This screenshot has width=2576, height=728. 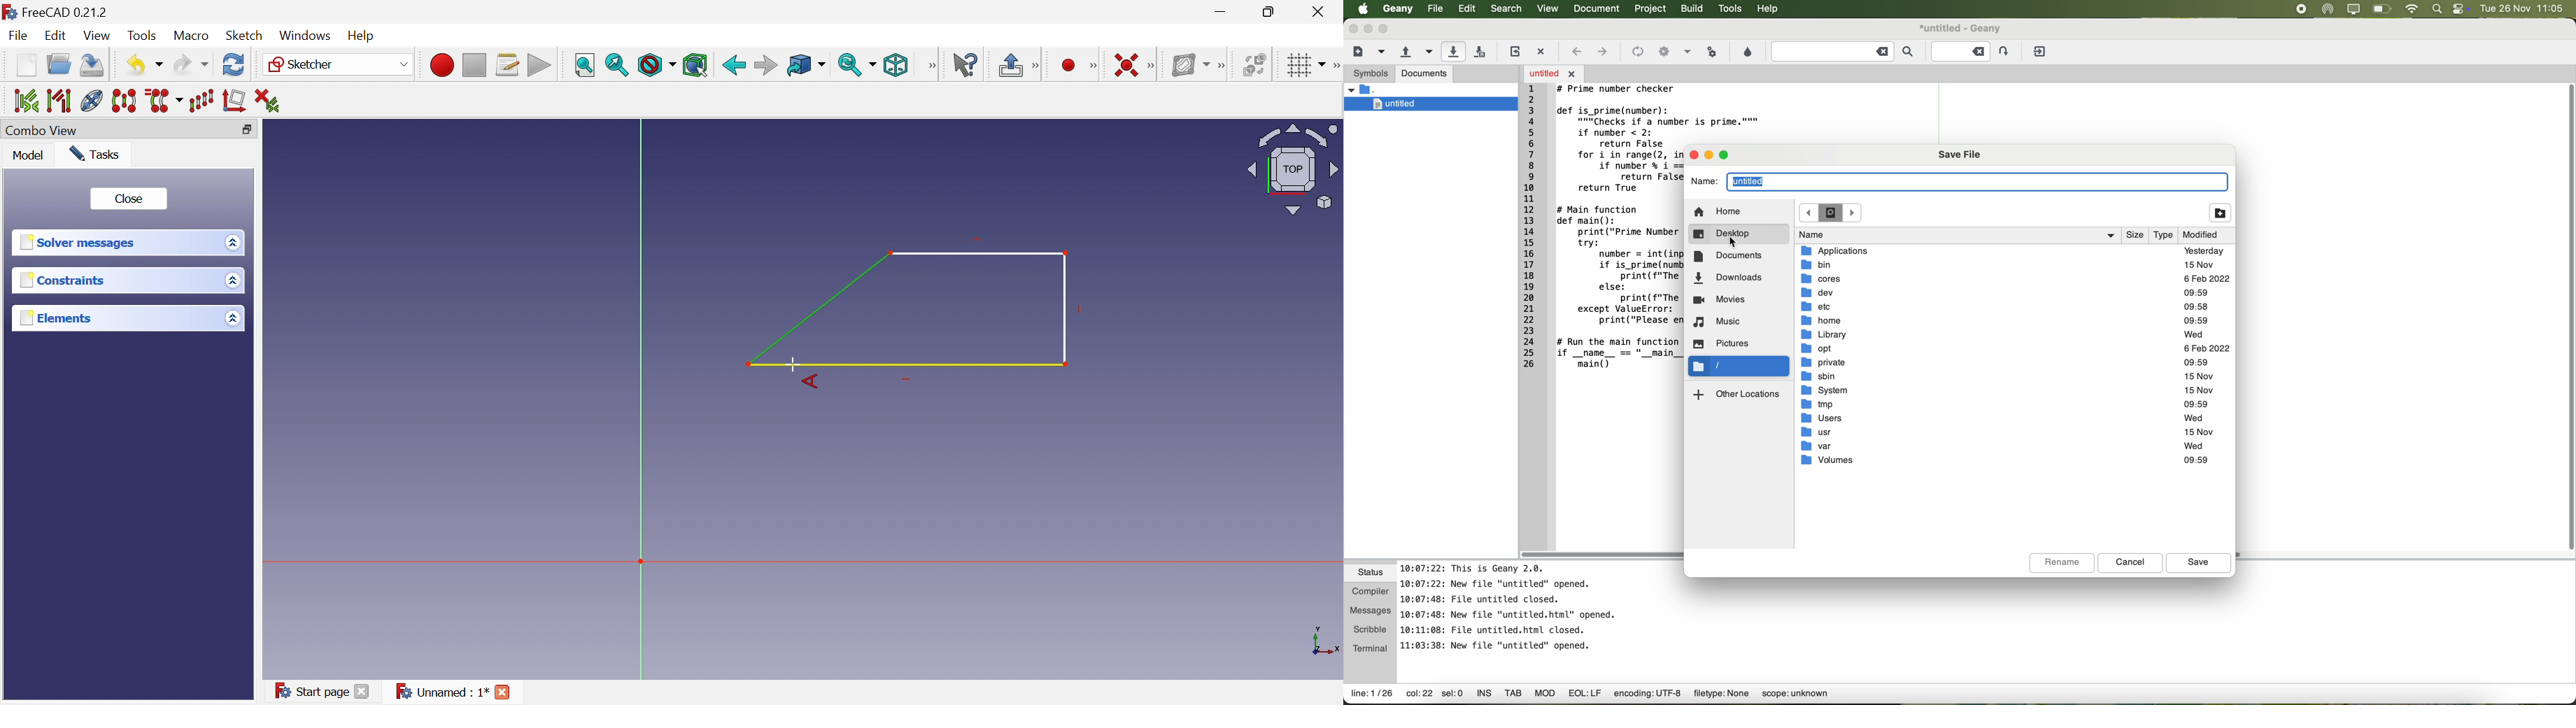 I want to click on Elements, so click(x=54, y=318).